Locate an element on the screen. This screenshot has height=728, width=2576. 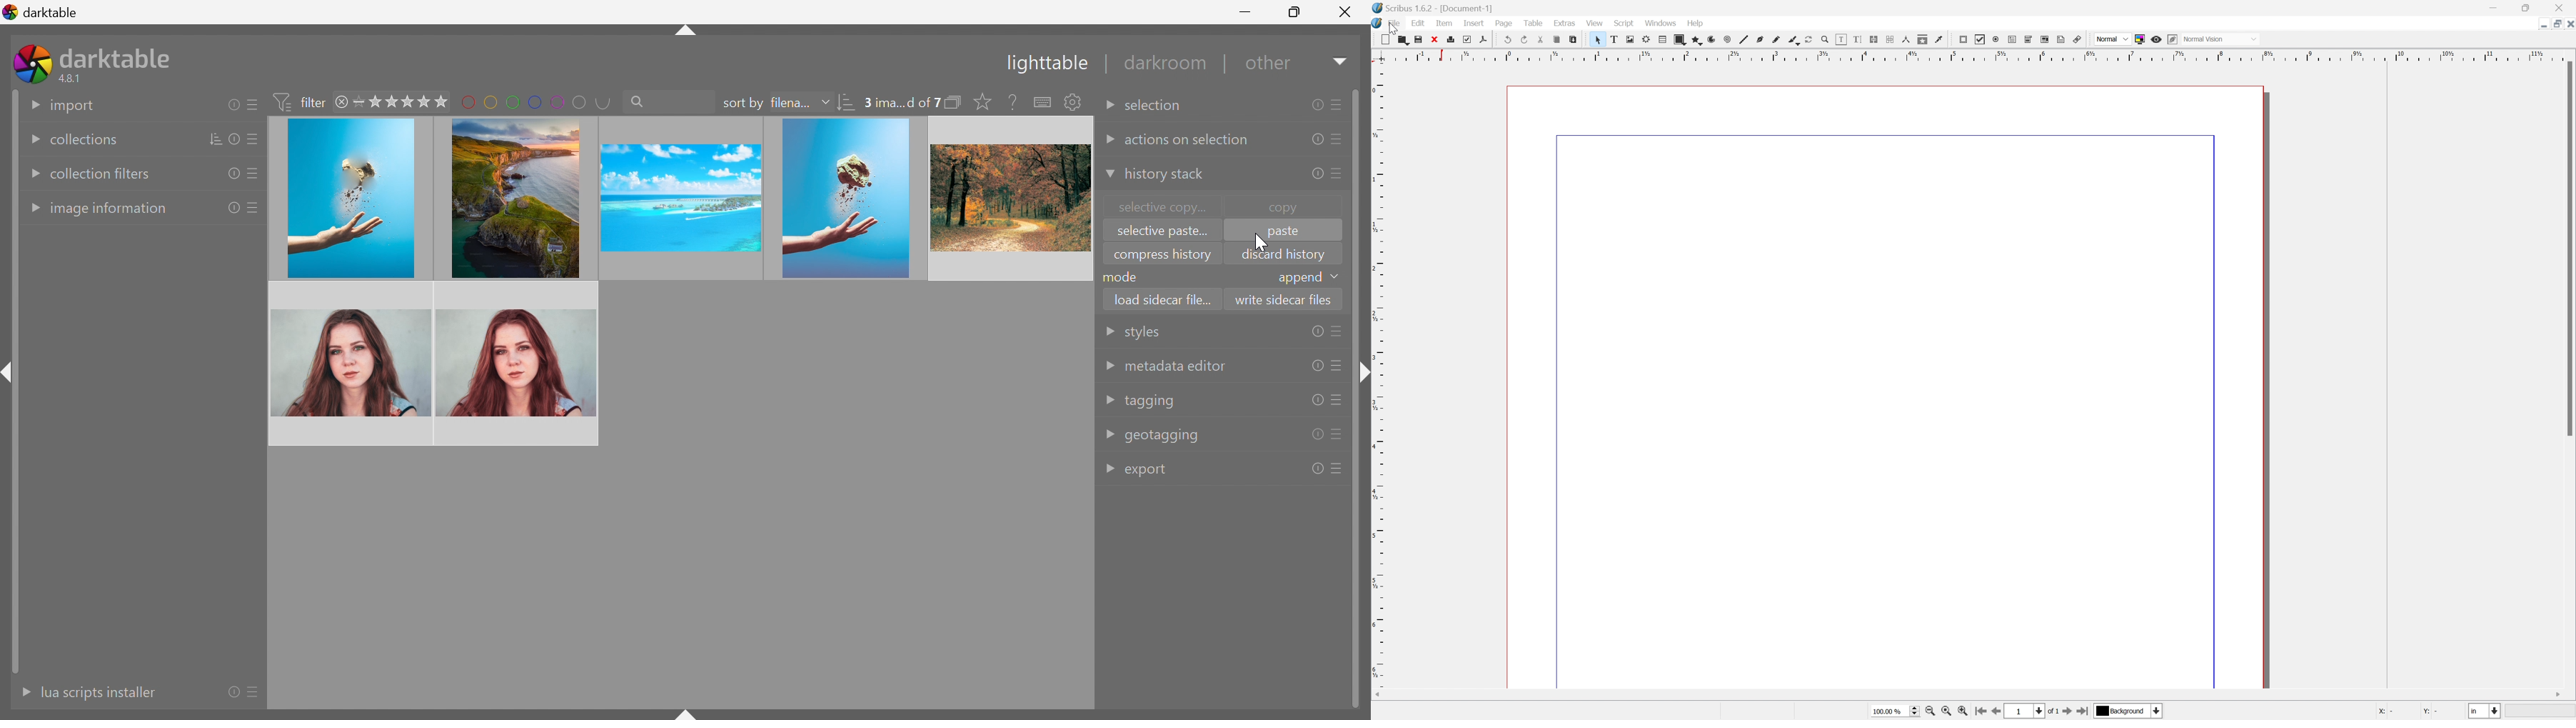
write sidecar files is located at coordinates (1284, 299).